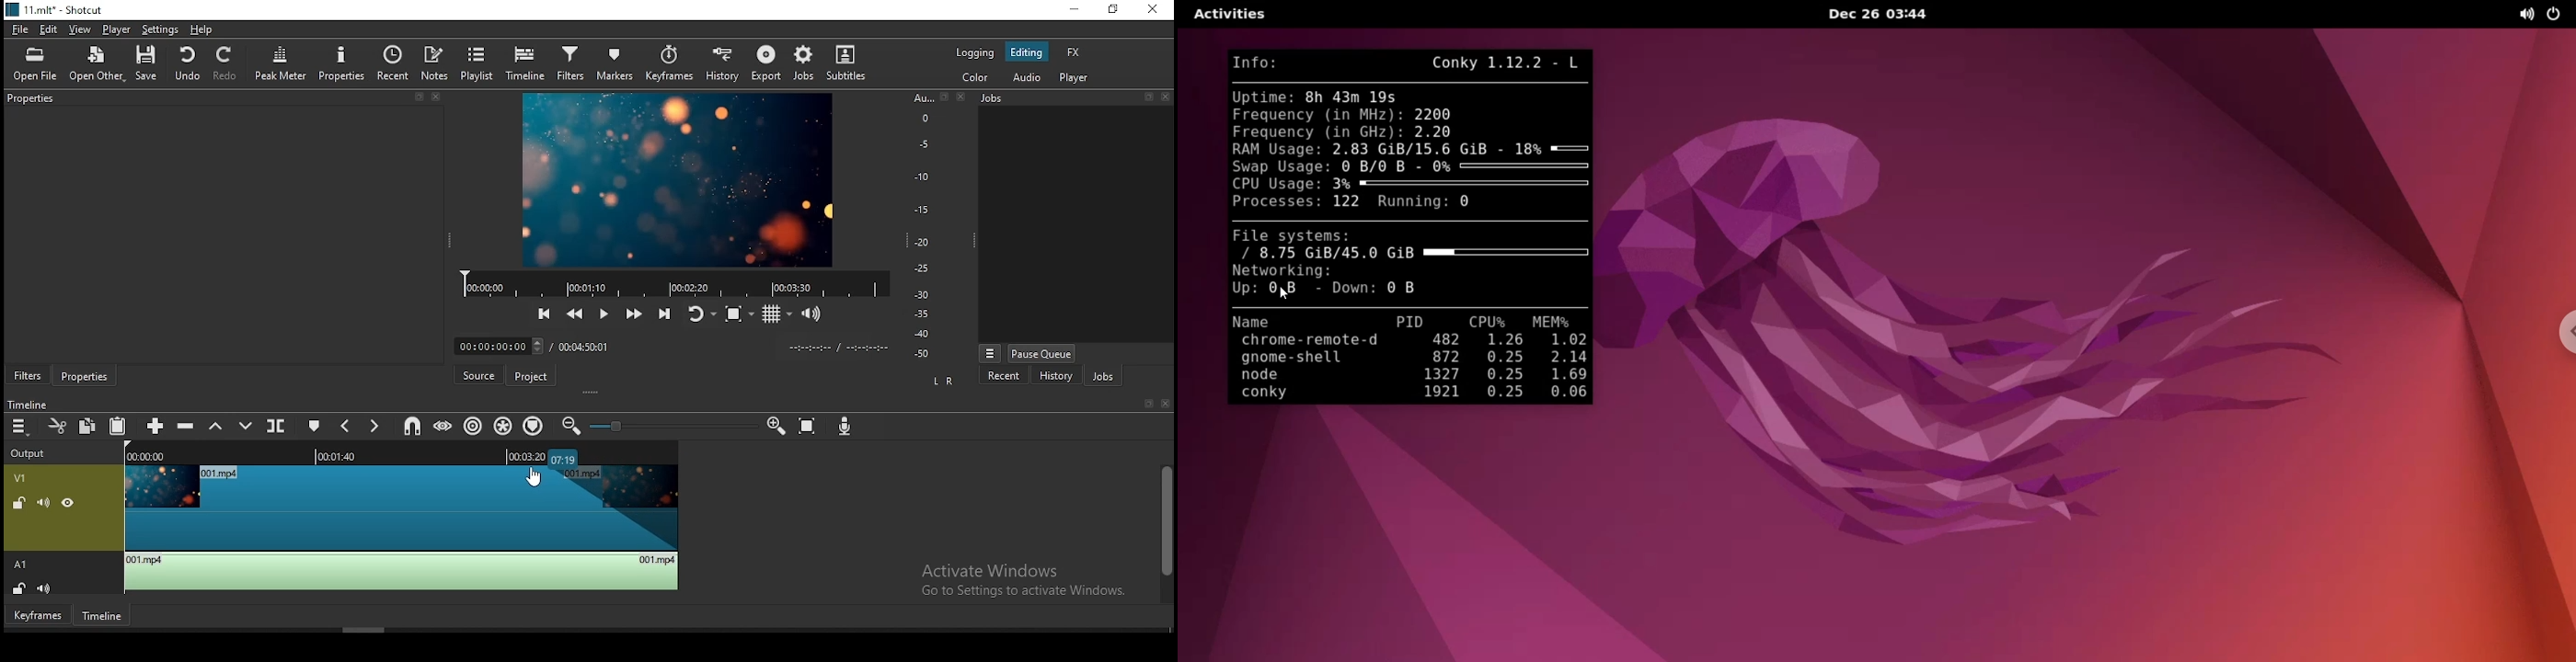 The width and height of the screenshot is (2576, 672). What do you see at coordinates (377, 425) in the screenshot?
I see `next marker` at bounding box center [377, 425].